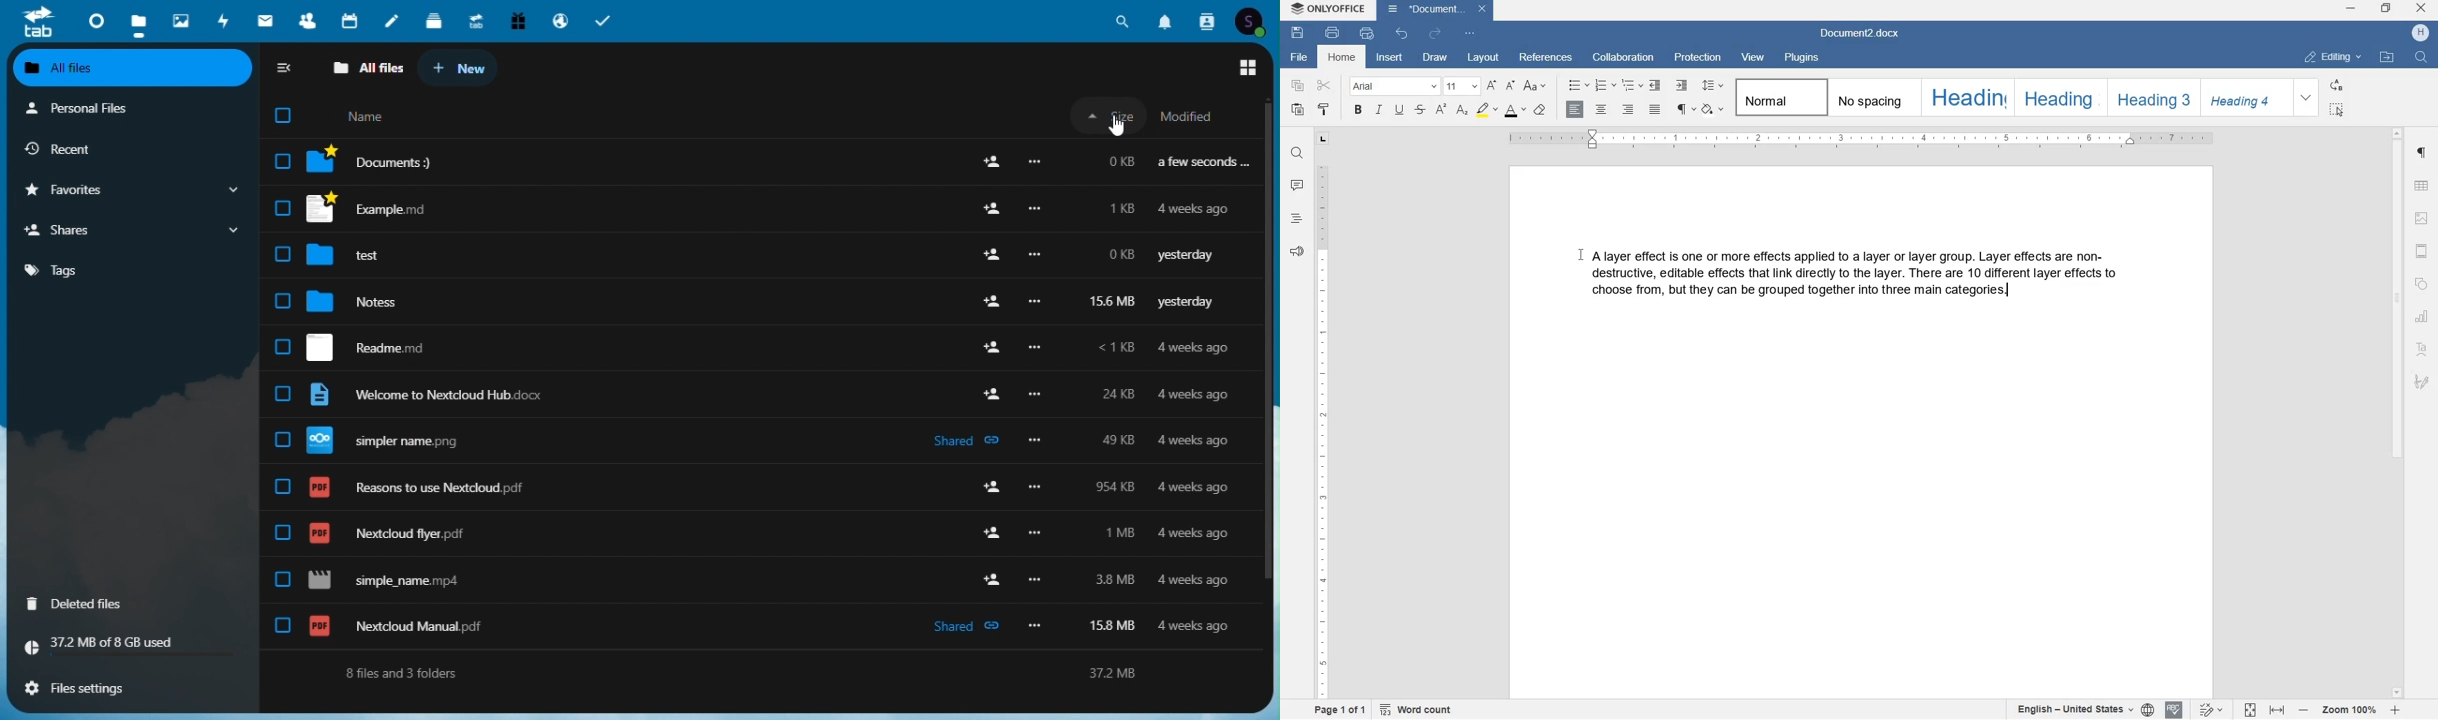 The image size is (2464, 728). I want to click on Personal, so click(120, 111).